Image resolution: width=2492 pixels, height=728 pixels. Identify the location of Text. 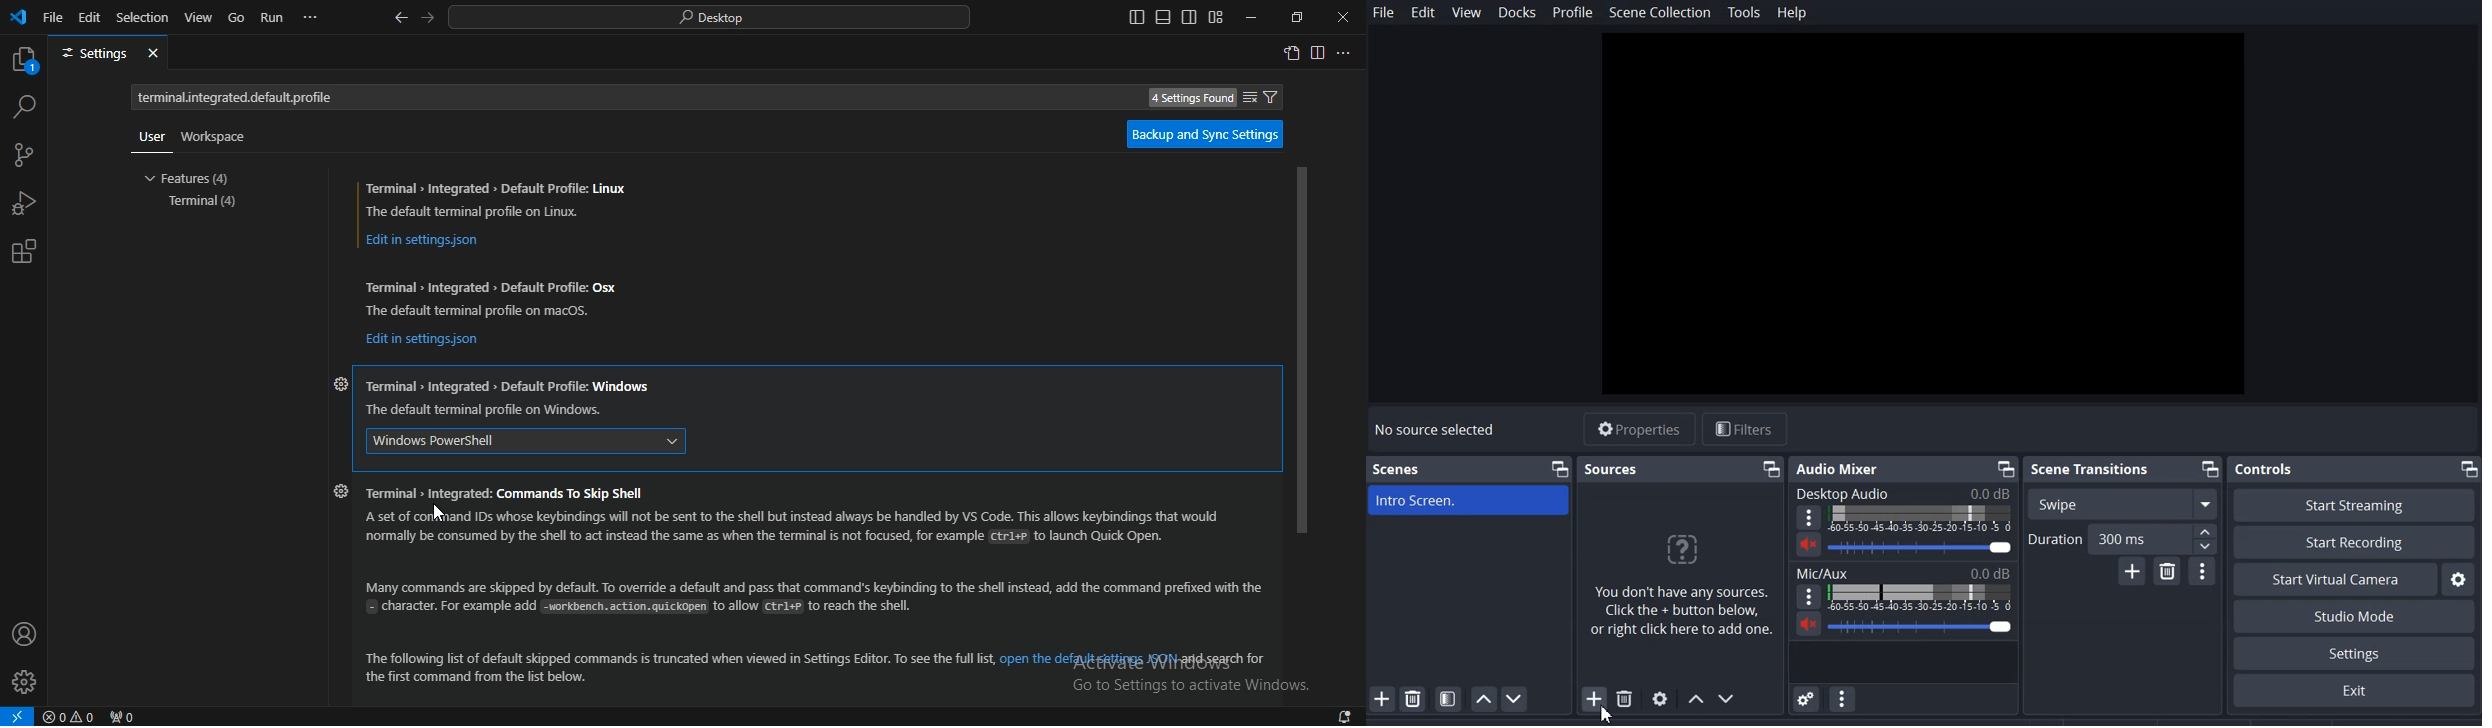
(1920, 549).